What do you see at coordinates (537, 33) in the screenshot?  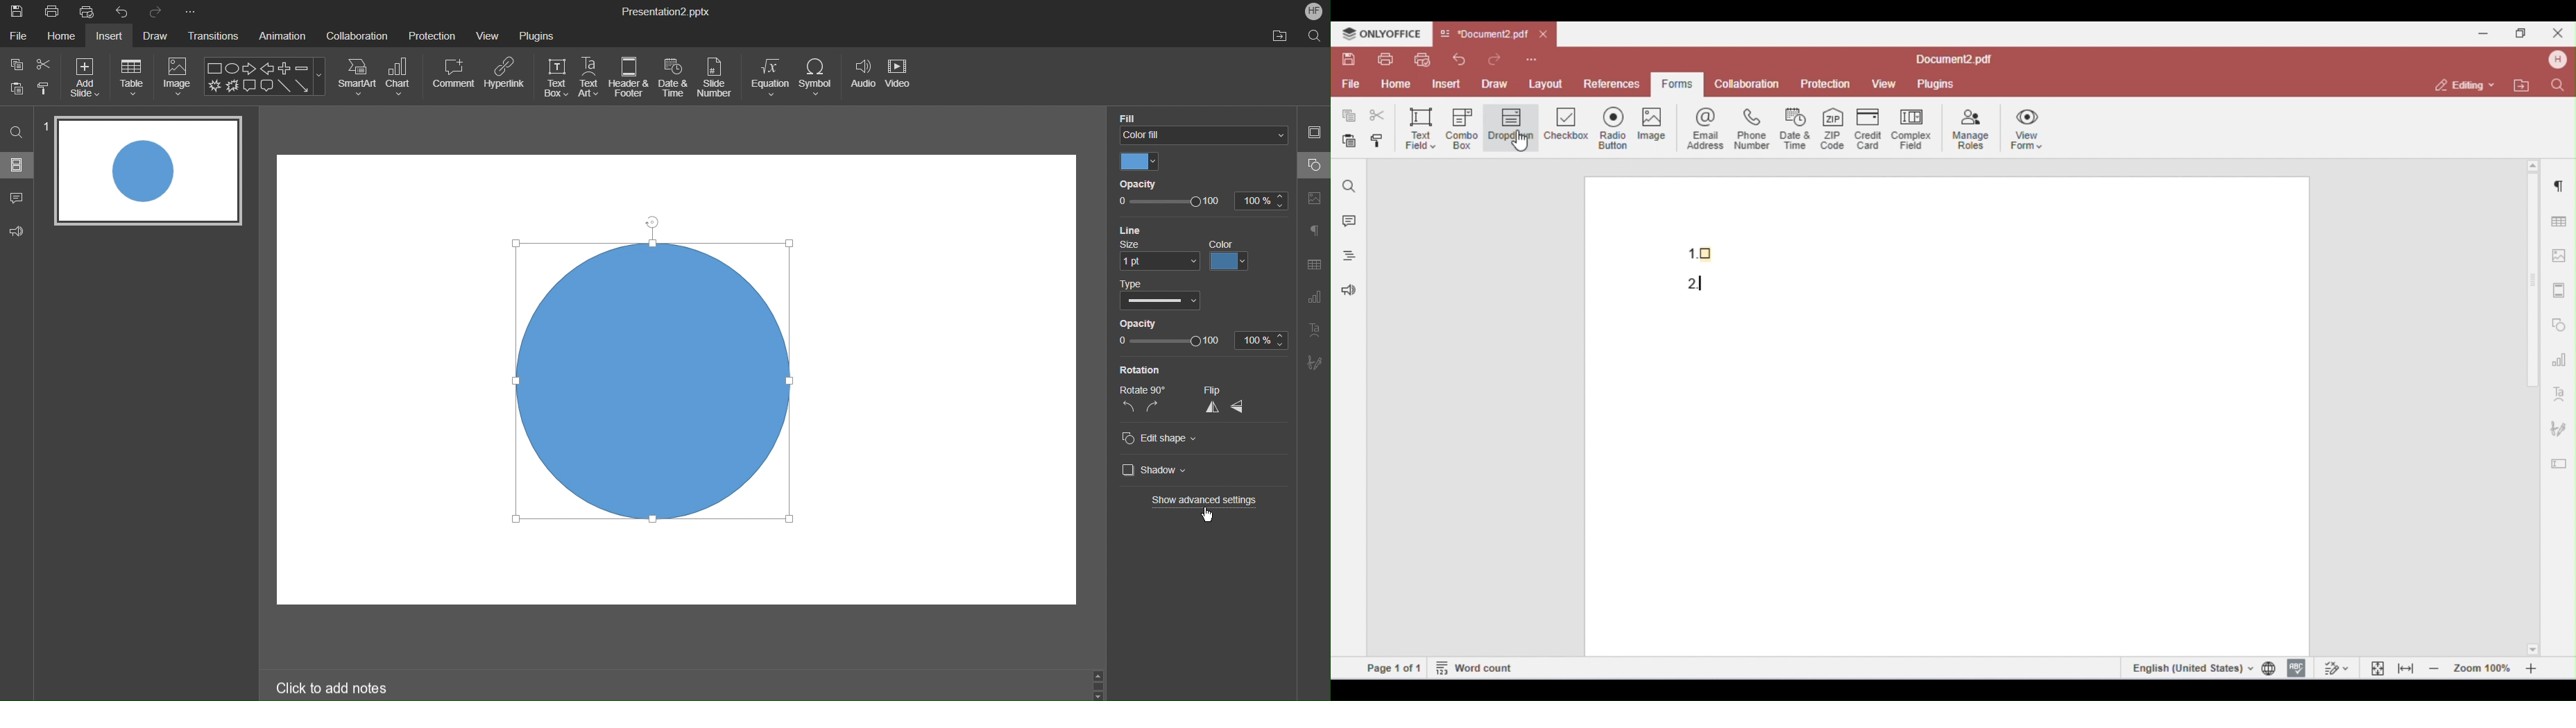 I see `Plugins` at bounding box center [537, 33].